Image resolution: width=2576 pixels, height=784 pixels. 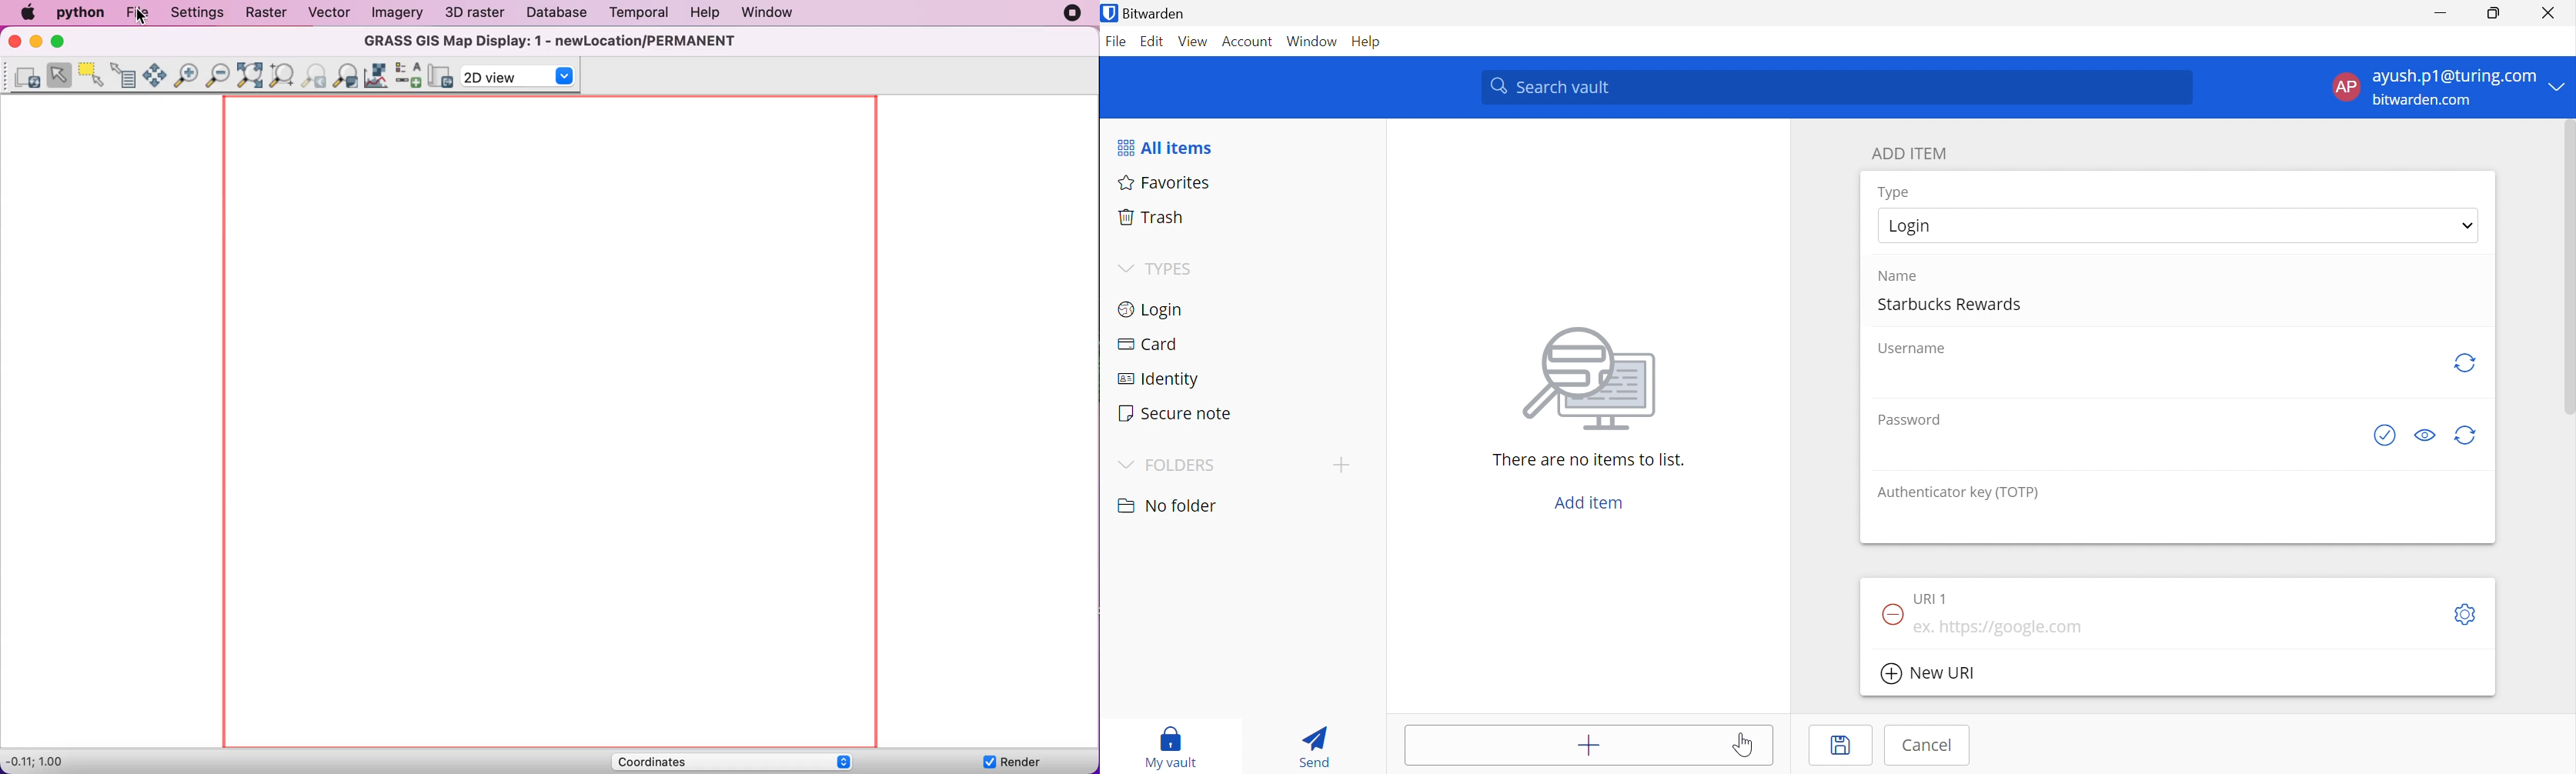 What do you see at coordinates (1315, 42) in the screenshot?
I see `Window` at bounding box center [1315, 42].